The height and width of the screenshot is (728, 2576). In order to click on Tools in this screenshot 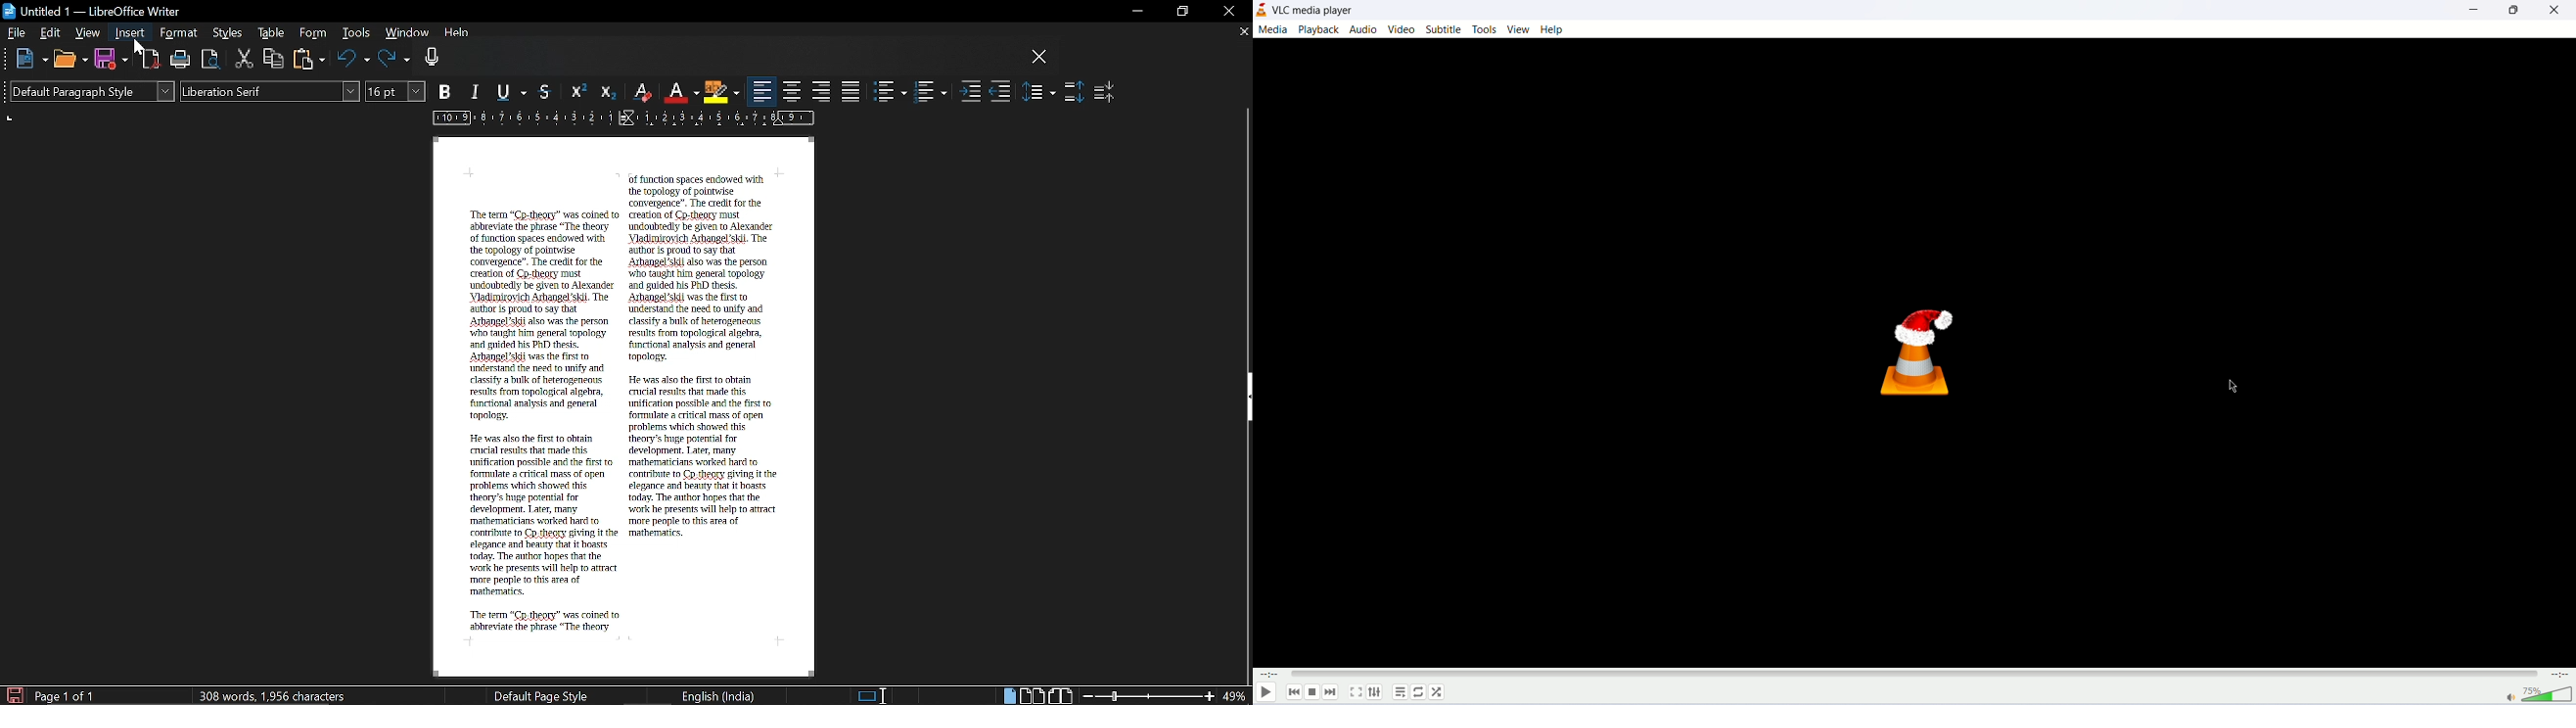, I will do `click(354, 34)`.